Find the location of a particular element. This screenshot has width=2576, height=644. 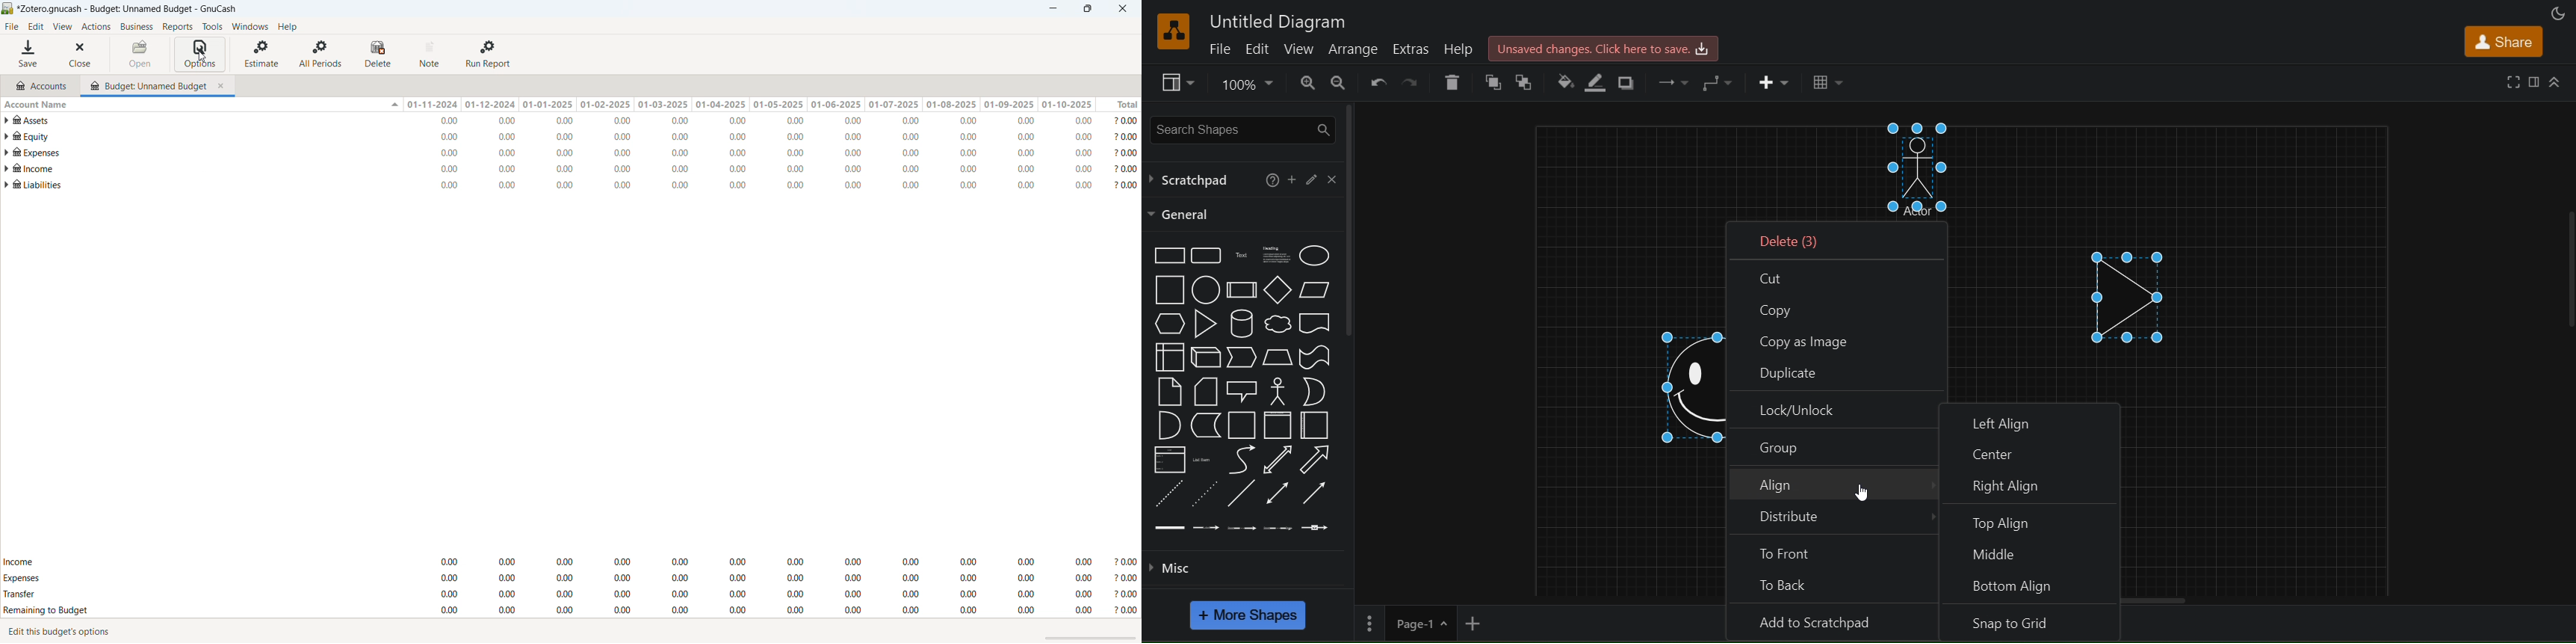

directional connector is located at coordinates (1318, 493).